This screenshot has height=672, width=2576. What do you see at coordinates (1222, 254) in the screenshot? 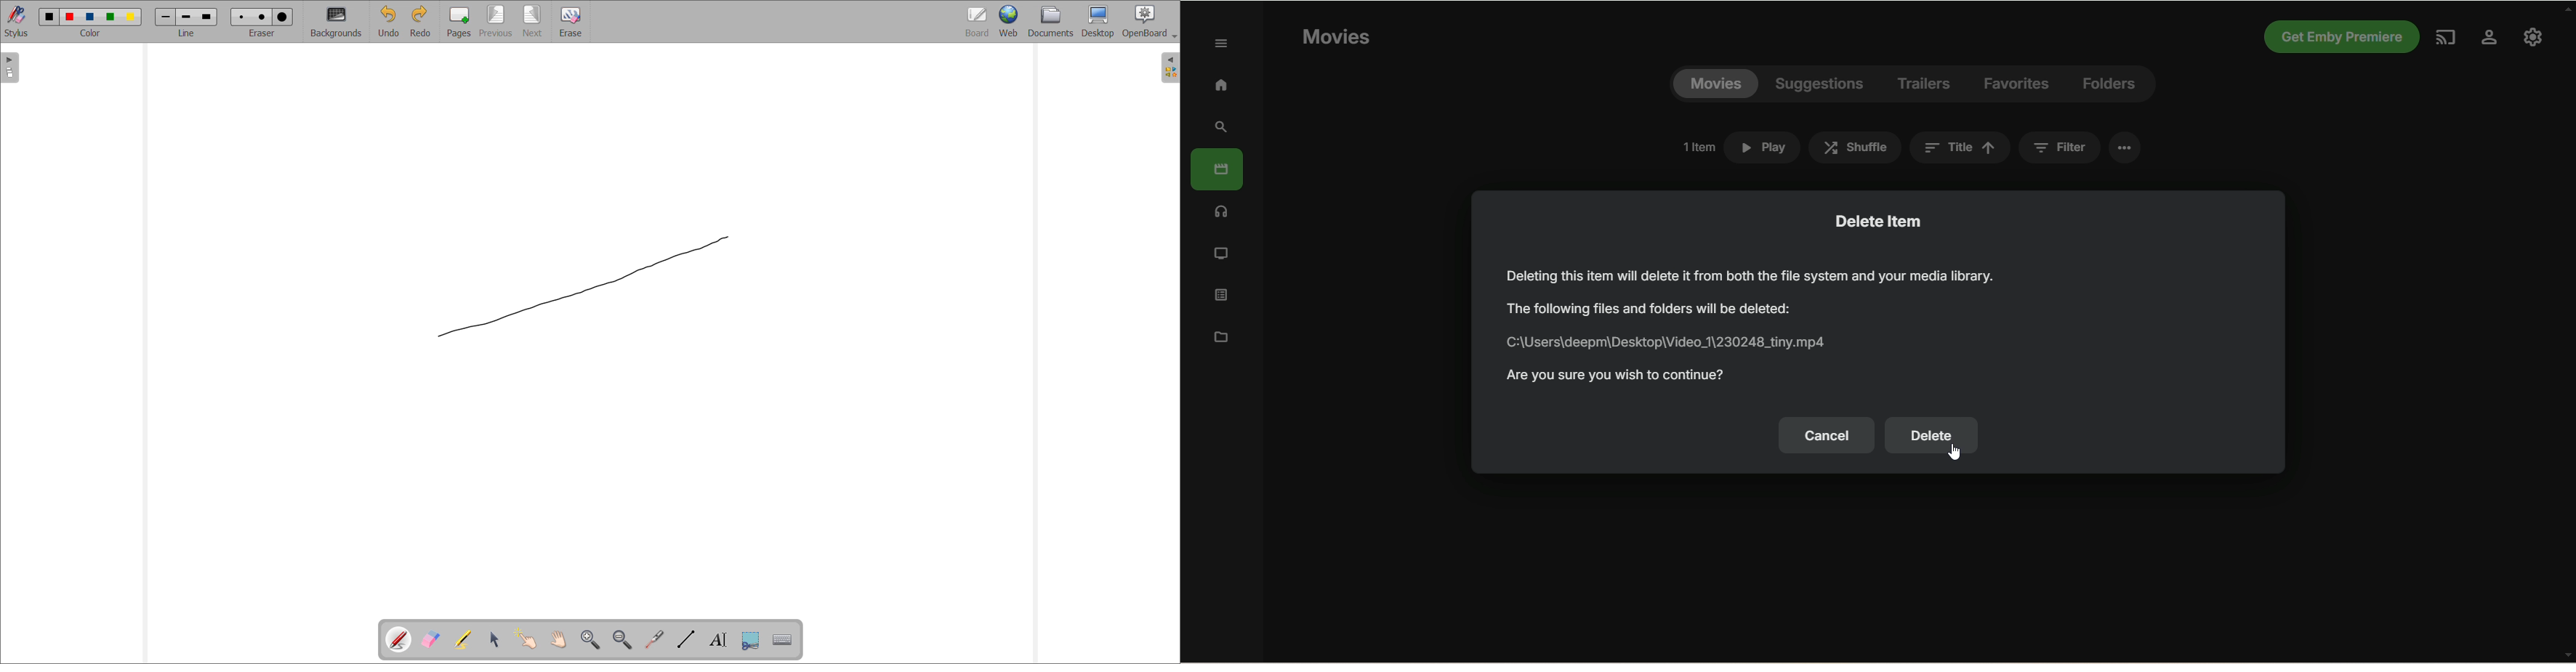
I see `TV shows` at bounding box center [1222, 254].